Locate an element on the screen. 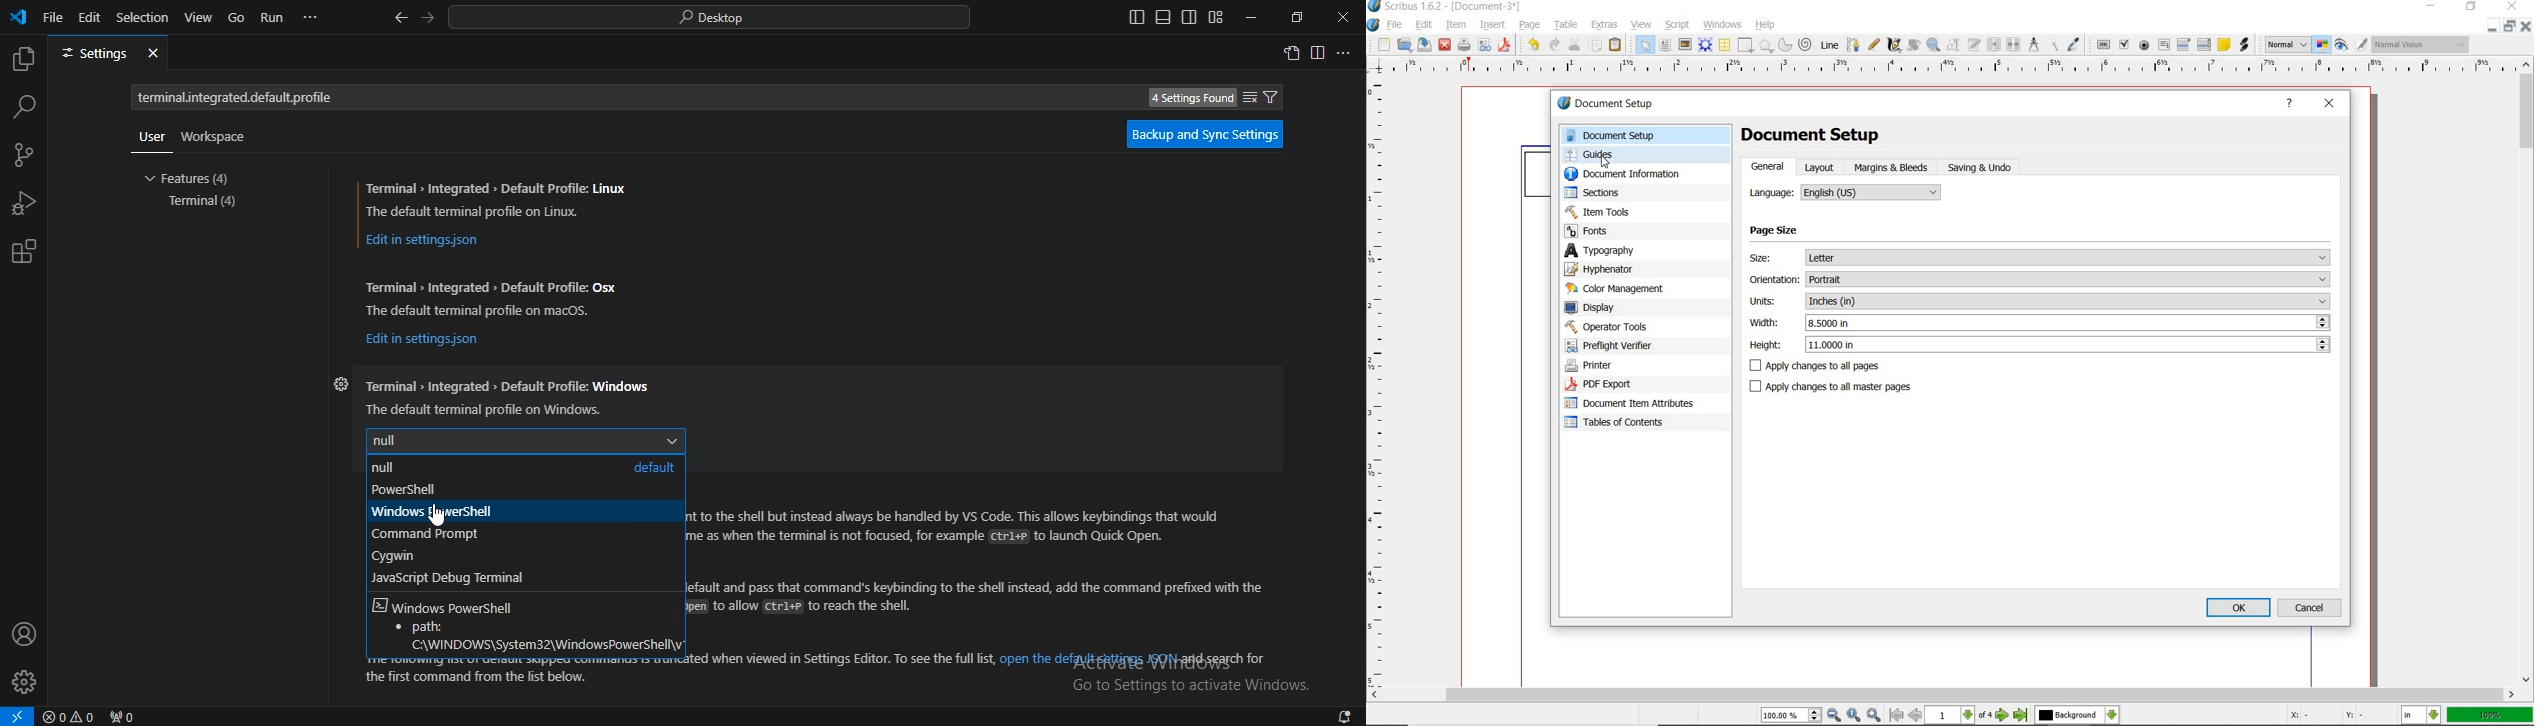 This screenshot has height=728, width=2548. preflight verifier is located at coordinates (1485, 46).